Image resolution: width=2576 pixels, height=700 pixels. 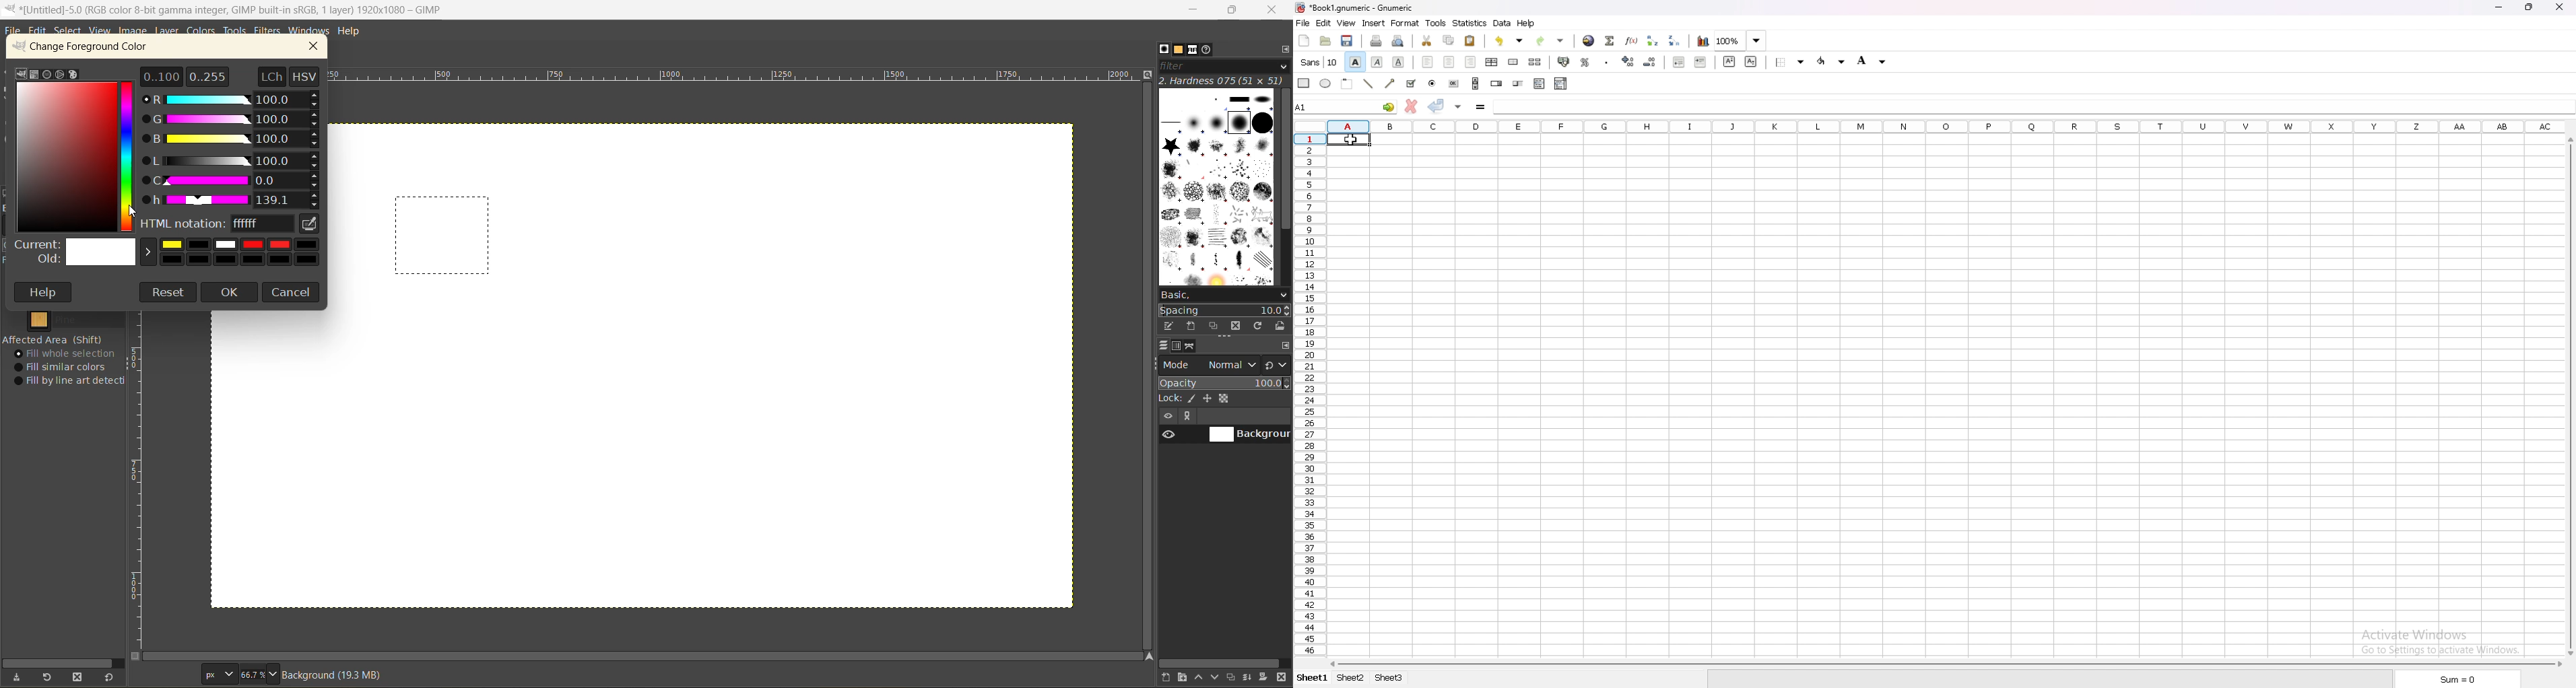 What do you see at coordinates (306, 75) in the screenshot?
I see `HSV` at bounding box center [306, 75].